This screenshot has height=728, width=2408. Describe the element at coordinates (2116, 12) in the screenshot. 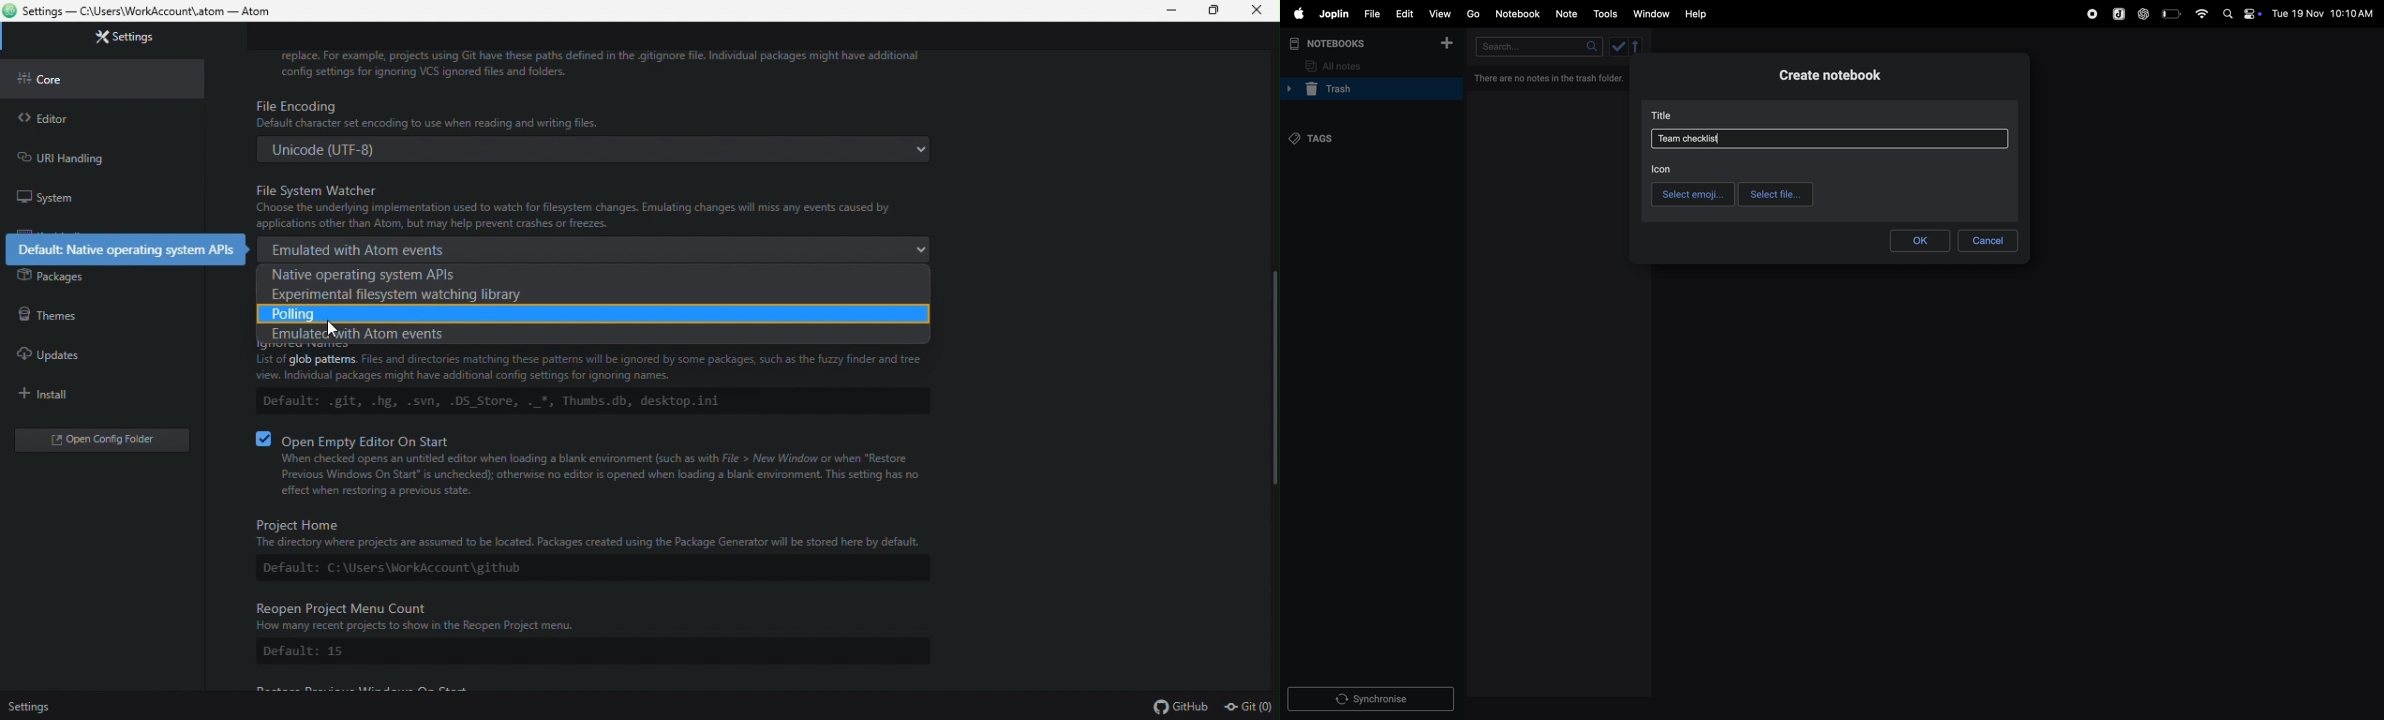

I see `joplin` at that location.